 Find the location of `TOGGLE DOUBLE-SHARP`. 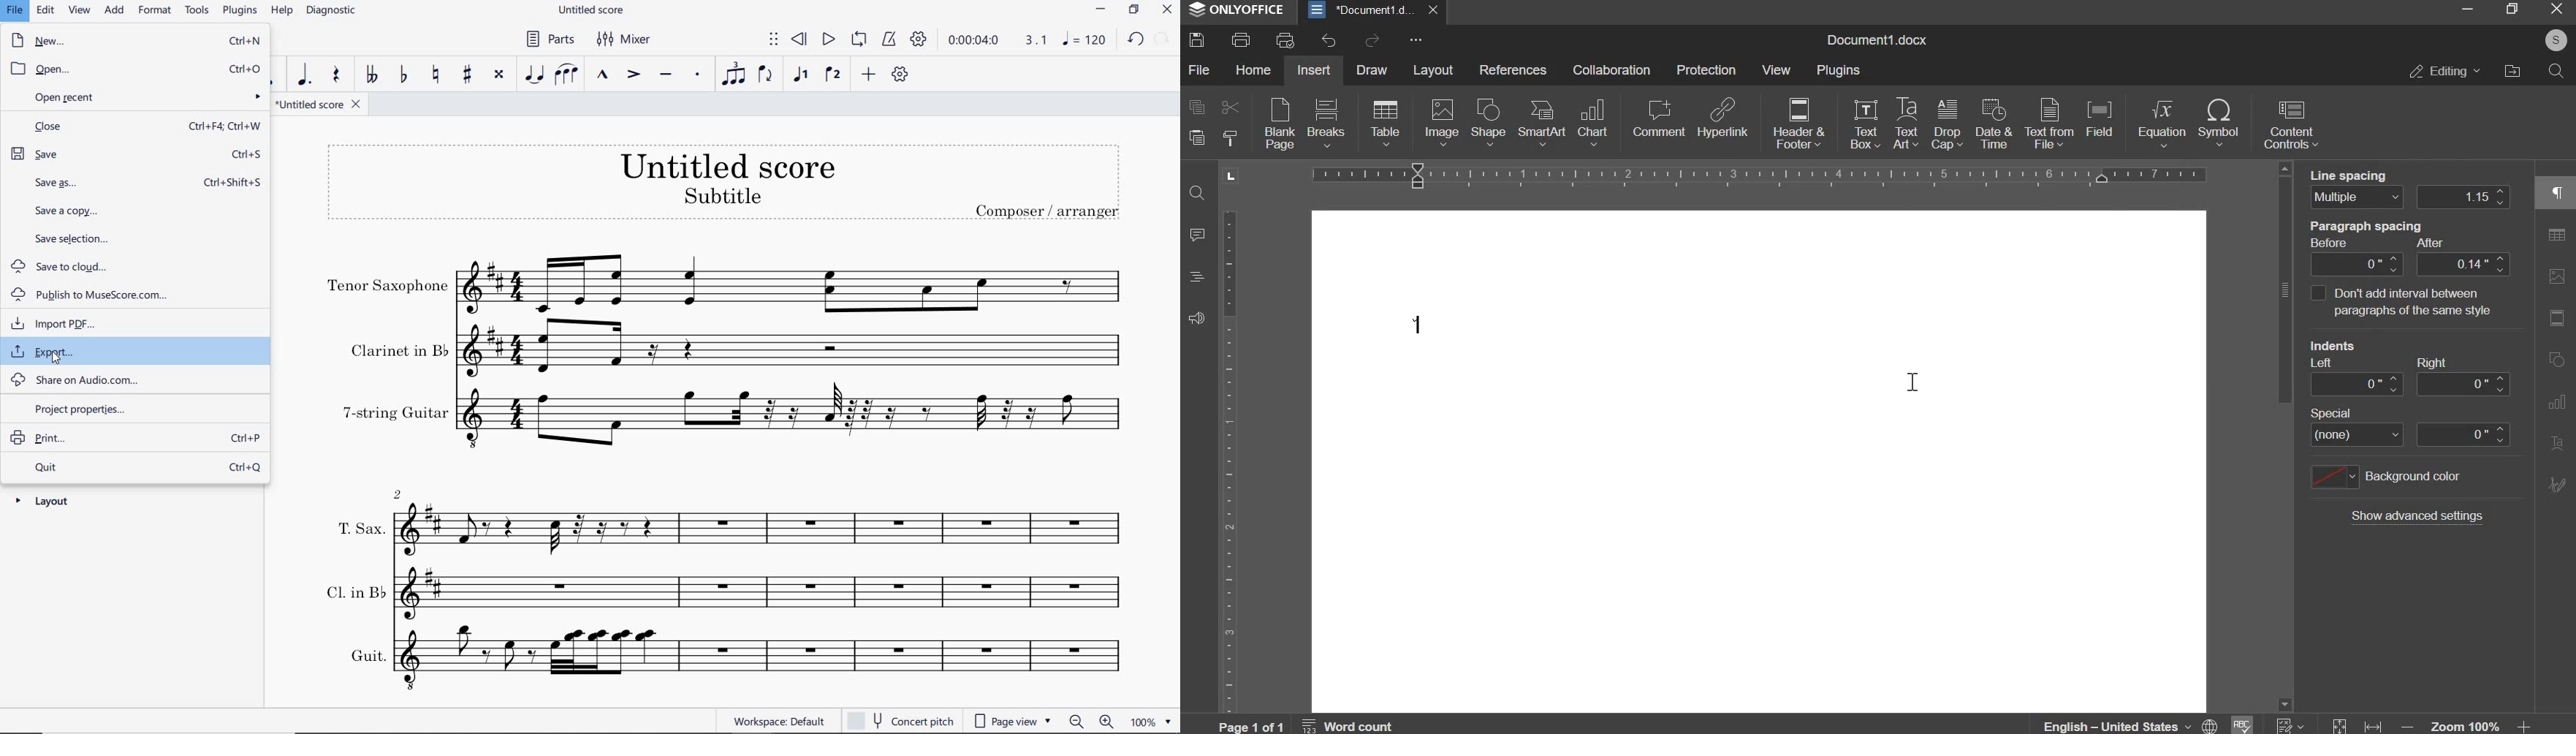

TOGGLE DOUBLE-SHARP is located at coordinates (498, 77).